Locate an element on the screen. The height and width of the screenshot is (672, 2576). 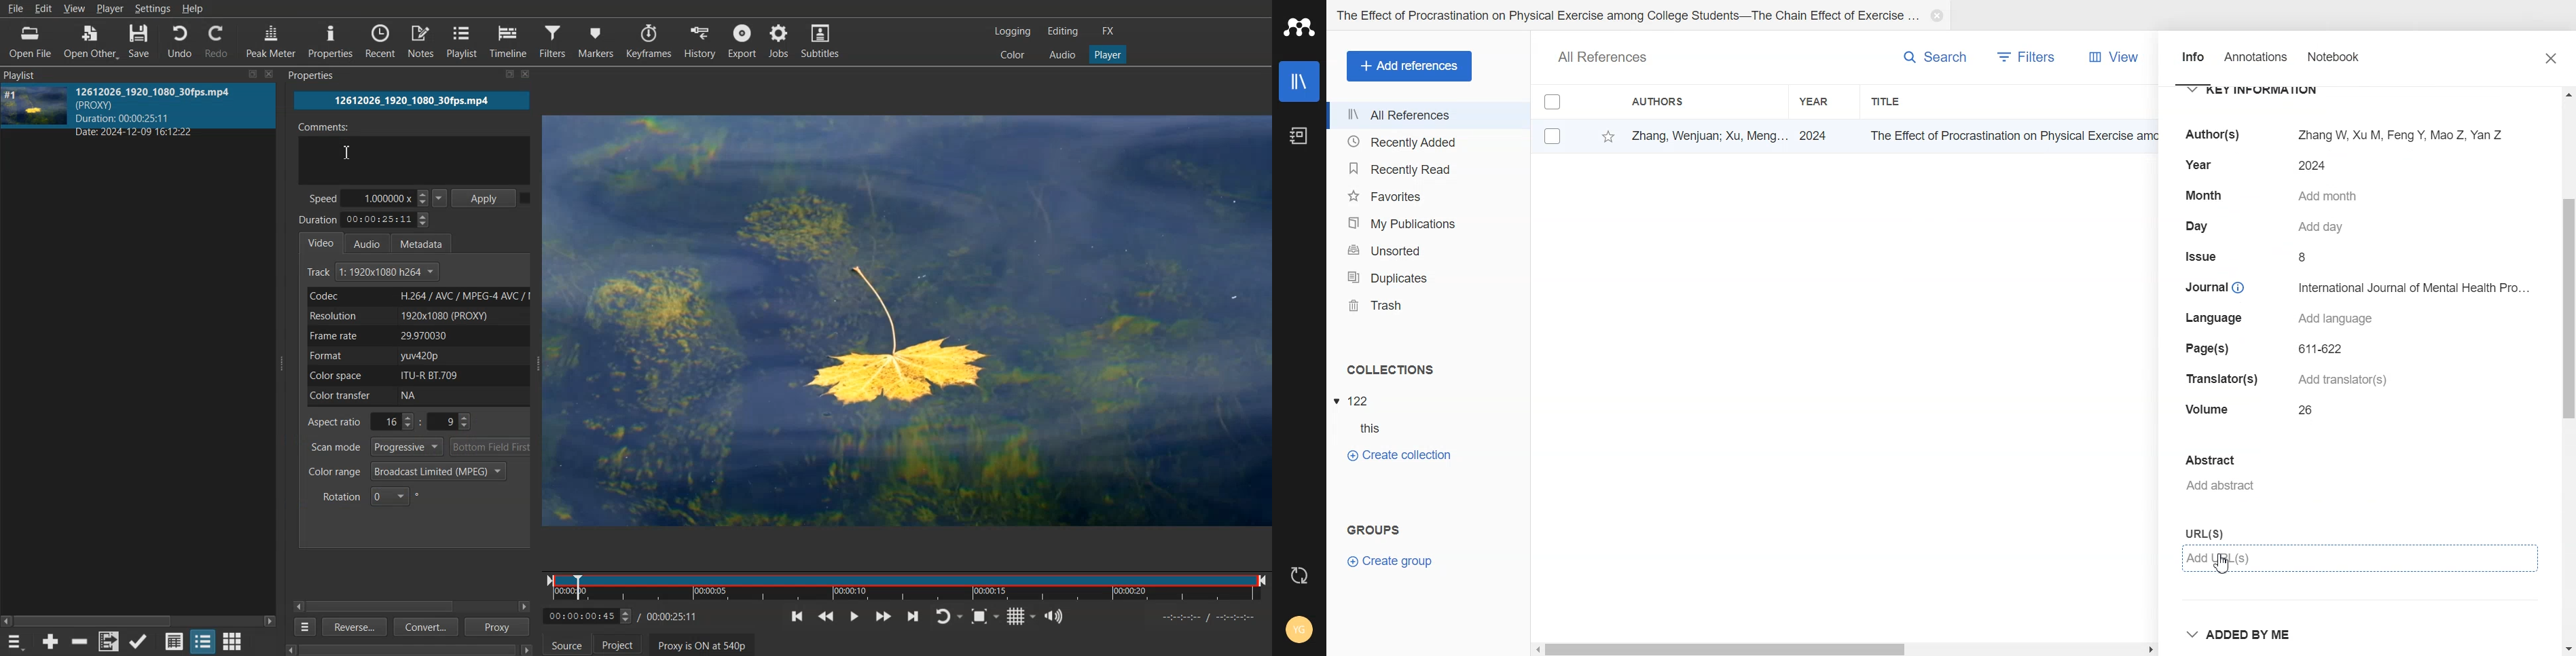
Close is located at coordinates (2552, 58).